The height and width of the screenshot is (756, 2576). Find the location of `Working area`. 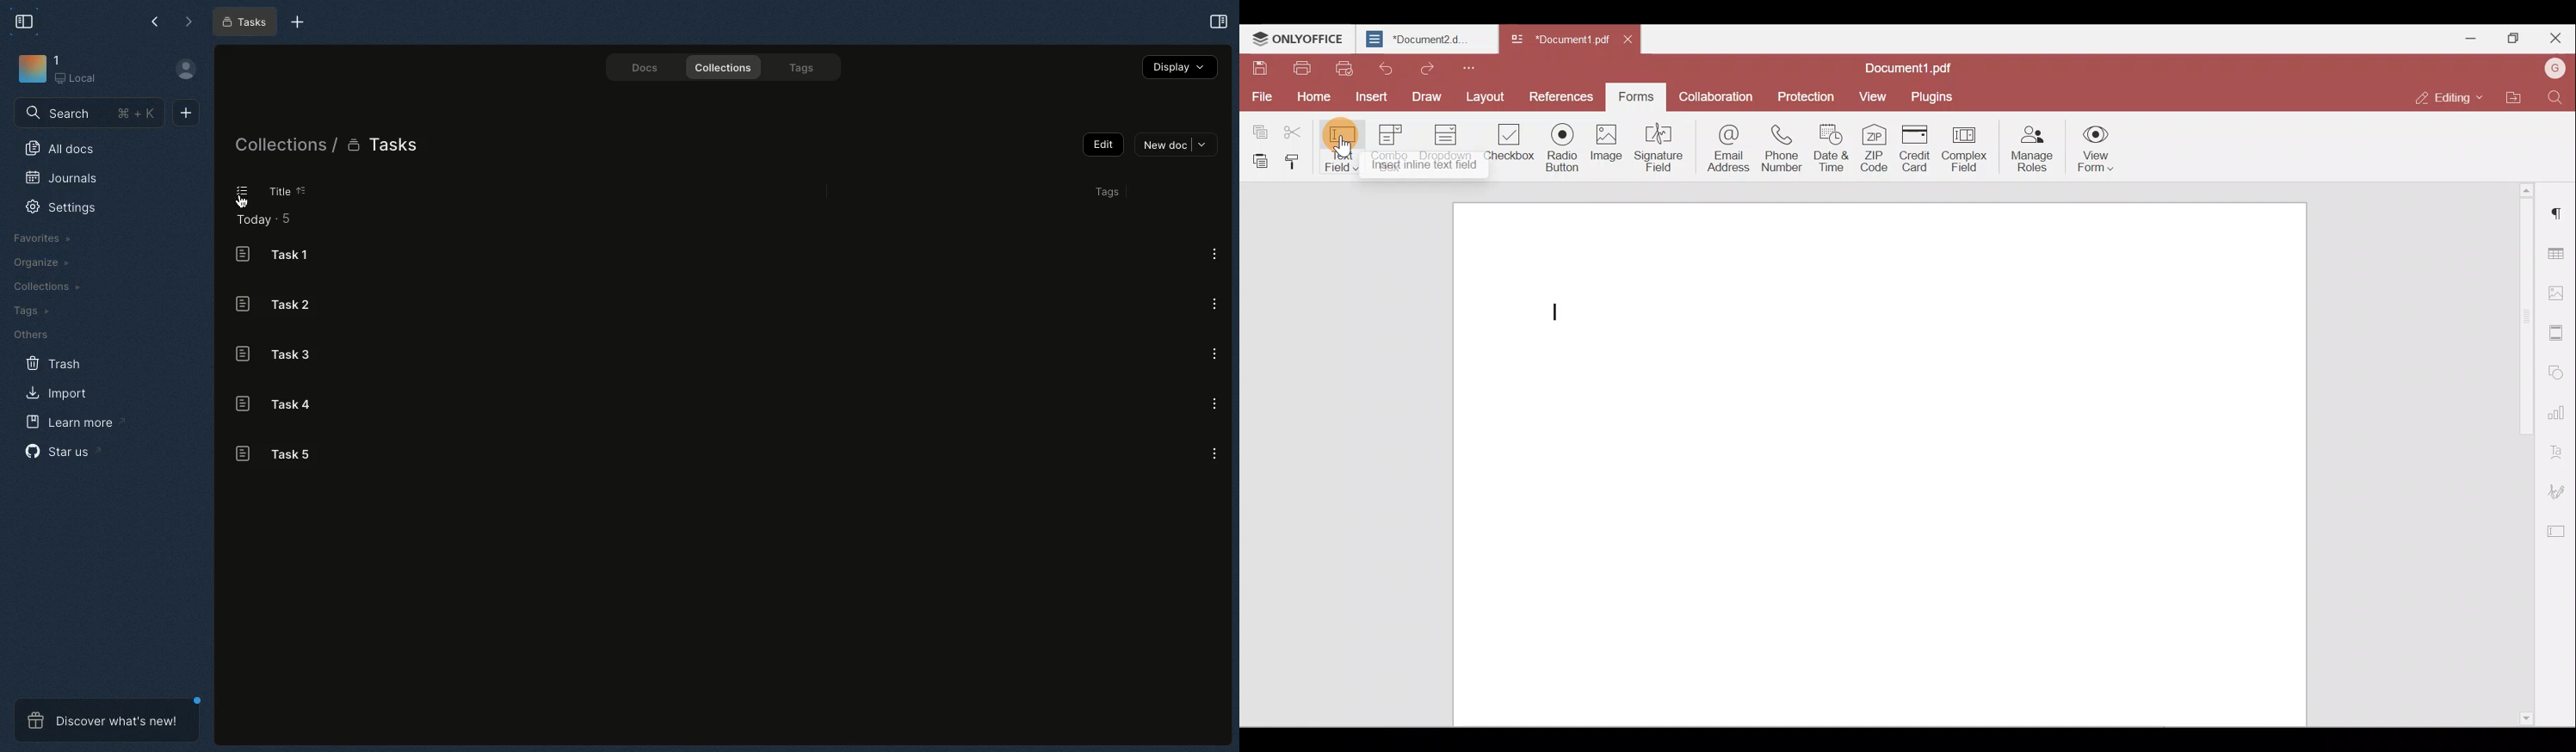

Working area is located at coordinates (1886, 458).